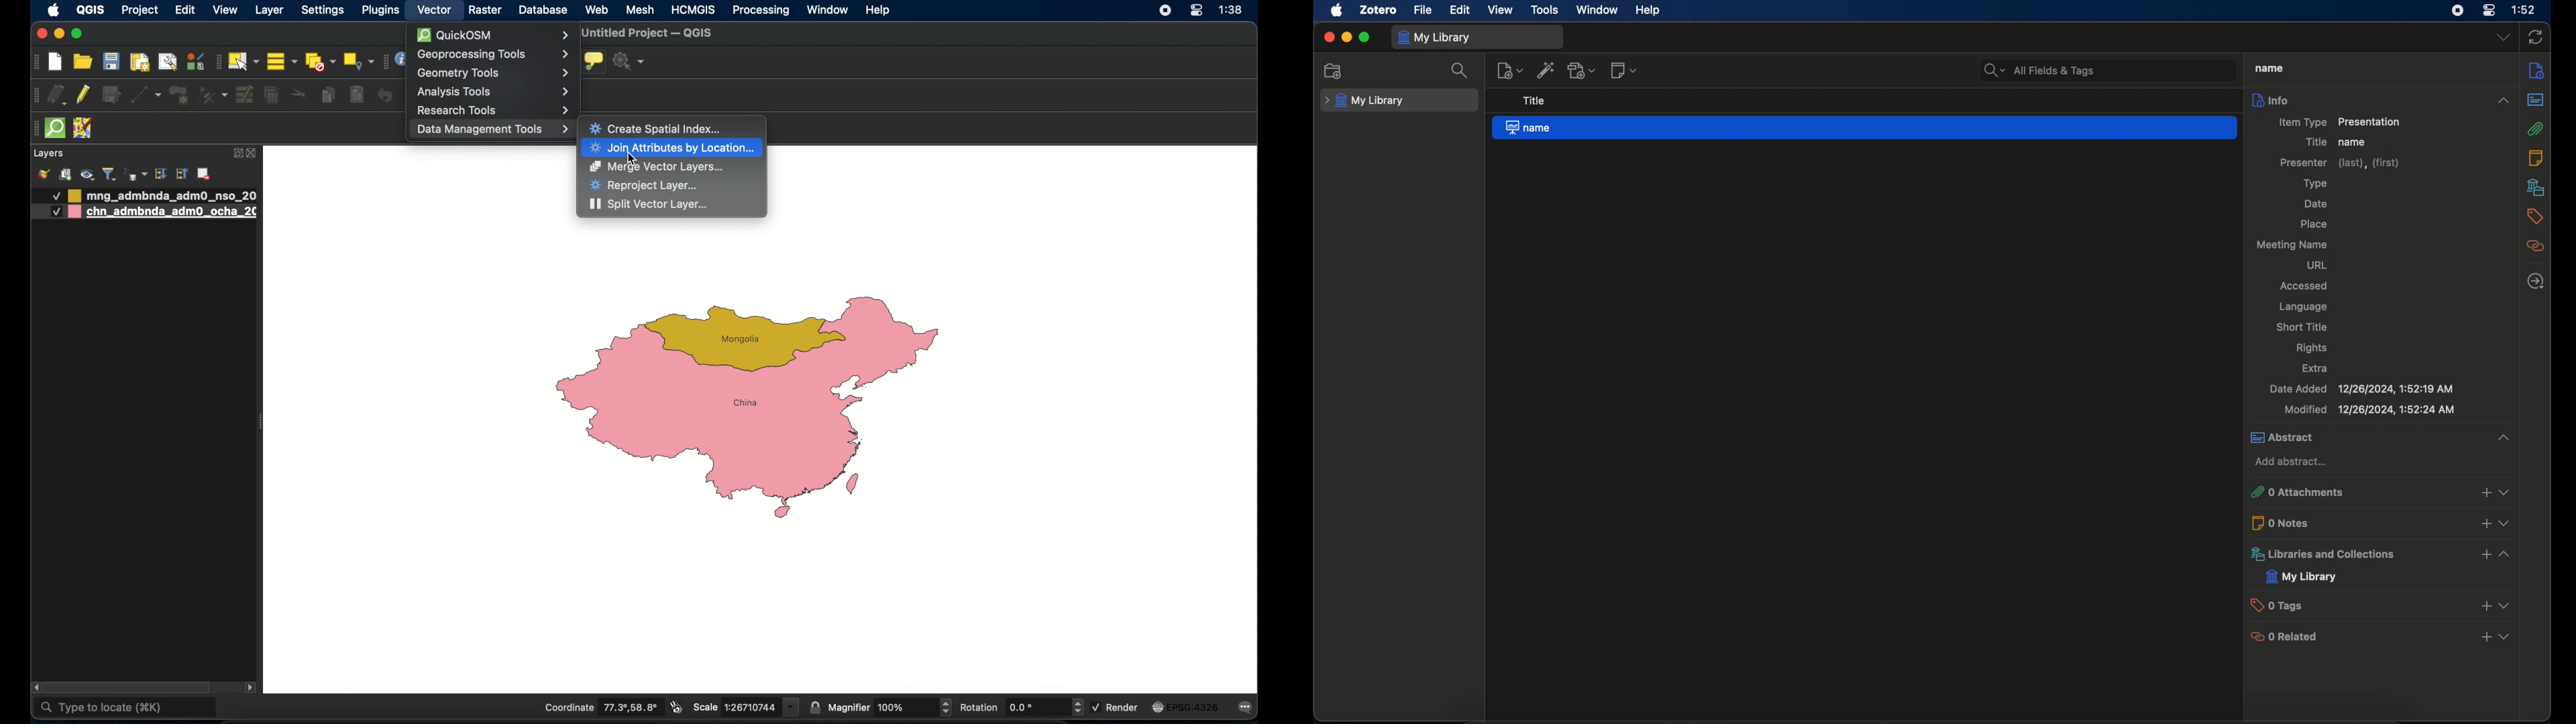 The height and width of the screenshot is (728, 2576). What do you see at coordinates (181, 174) in the screenshot?
I see `collapse` at bounding box center [181, 174].